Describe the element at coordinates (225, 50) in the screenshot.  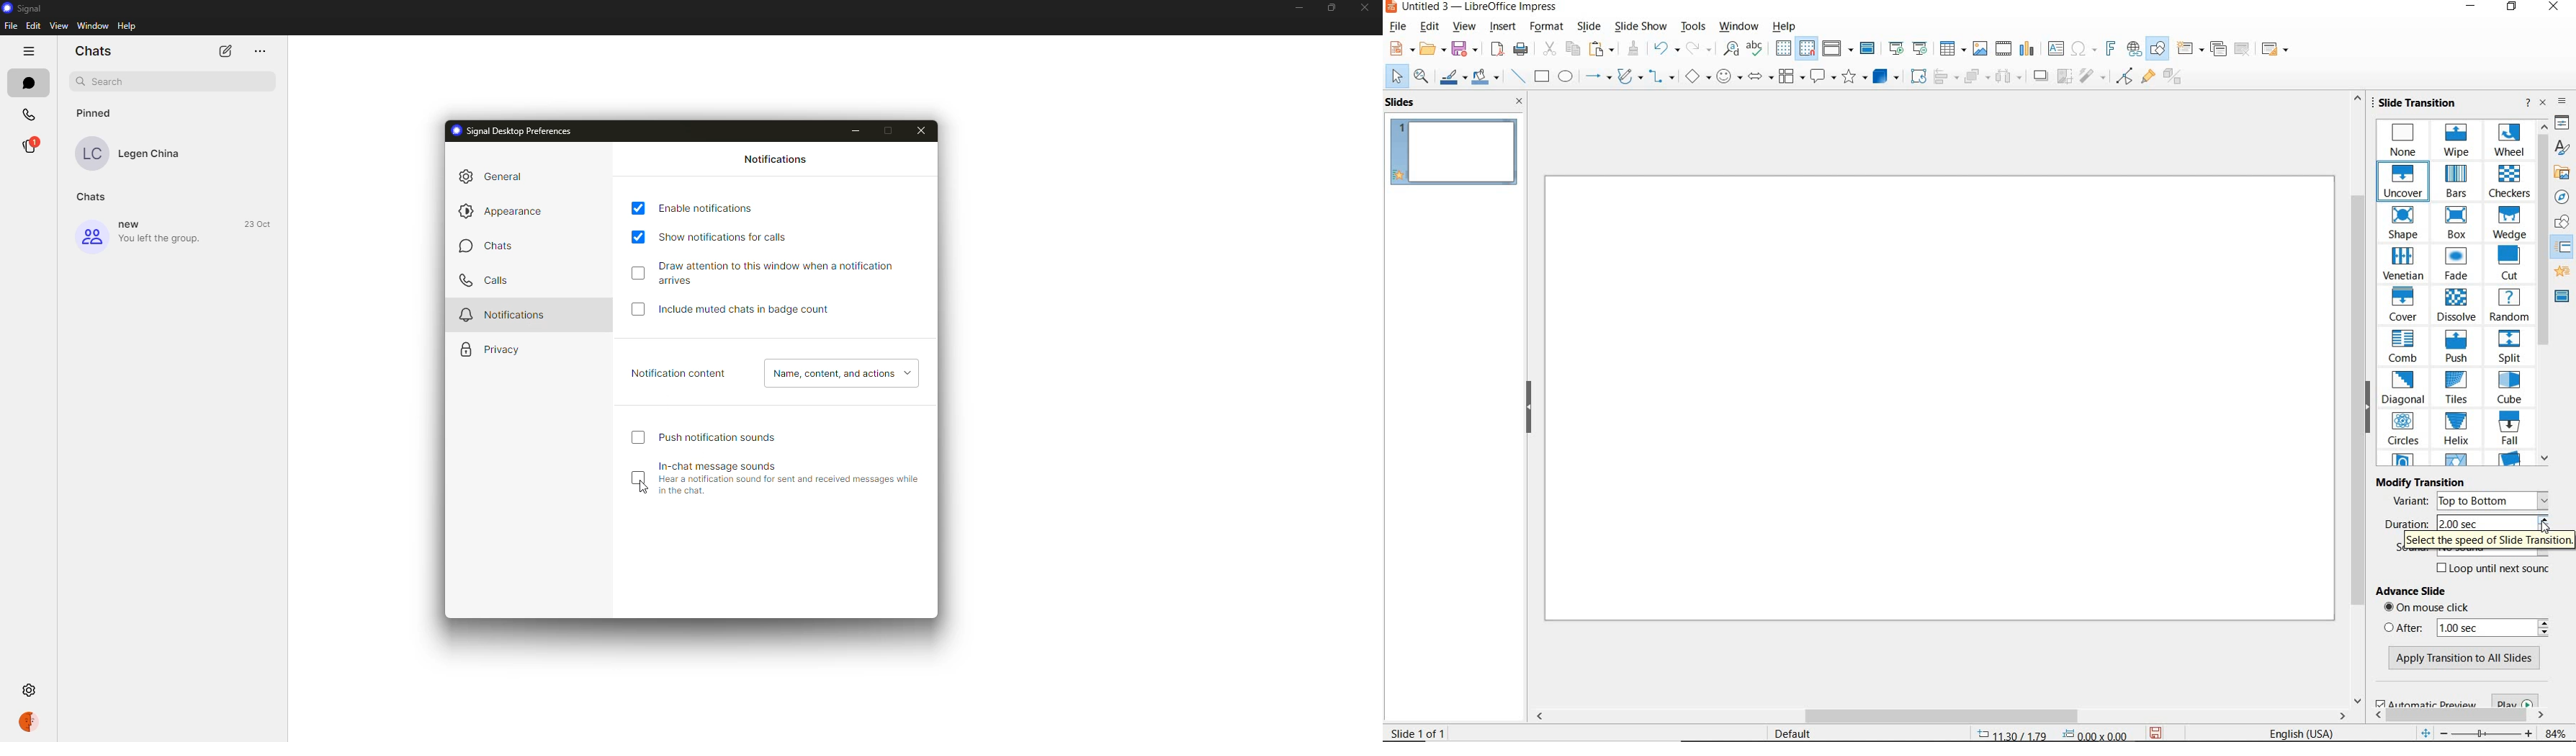
I see `edit` at that location.